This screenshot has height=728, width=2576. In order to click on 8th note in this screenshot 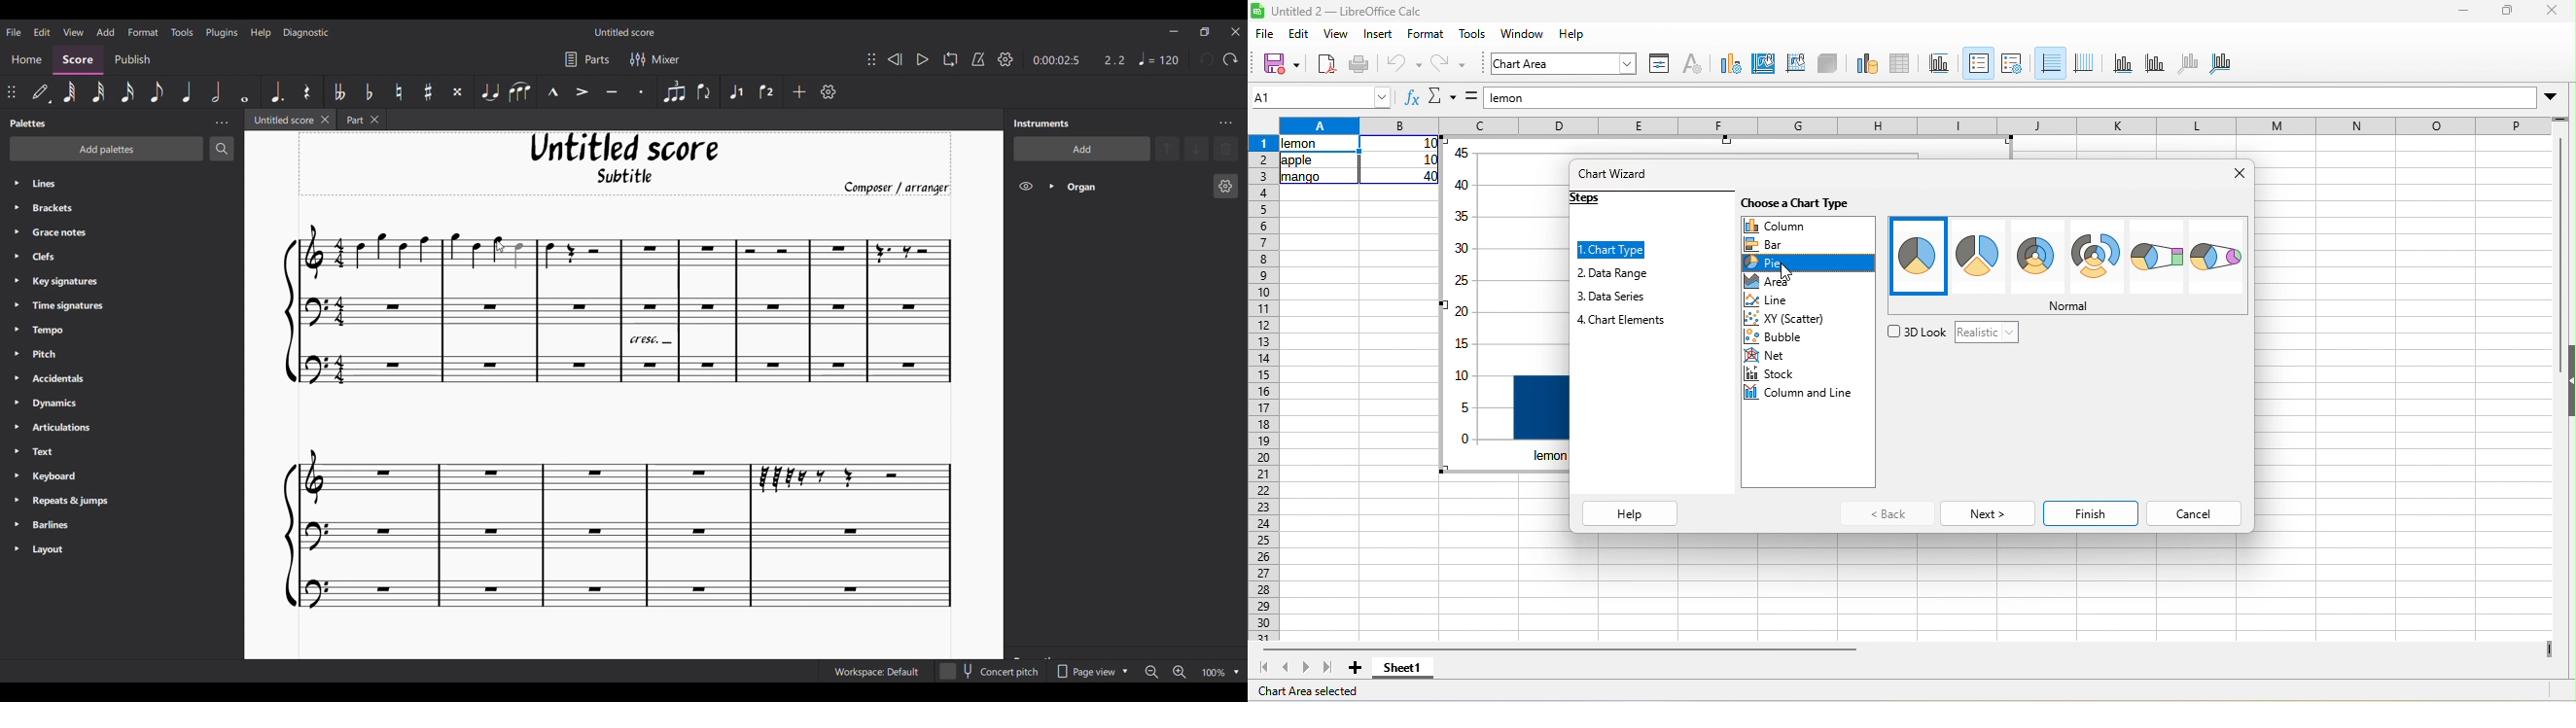, I will do `click(157, 91)`.